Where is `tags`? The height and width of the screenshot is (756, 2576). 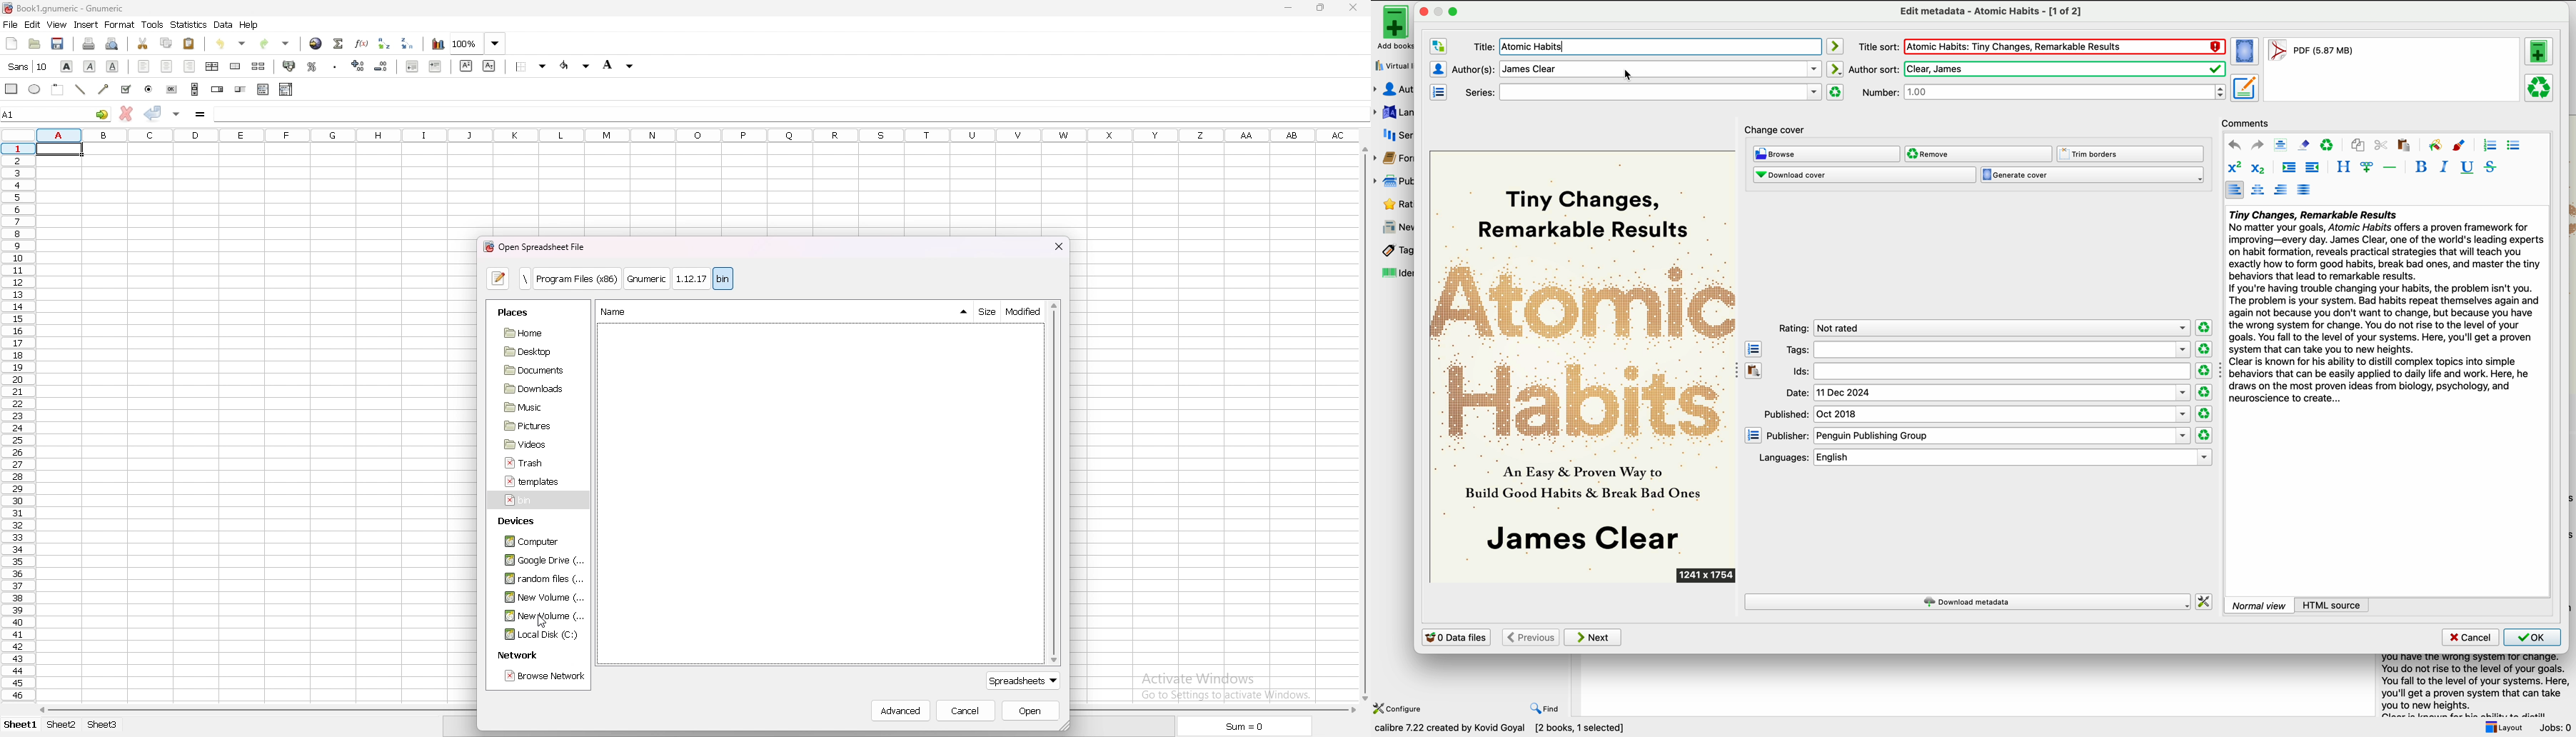
tags is located at coordinates (1986, 350).